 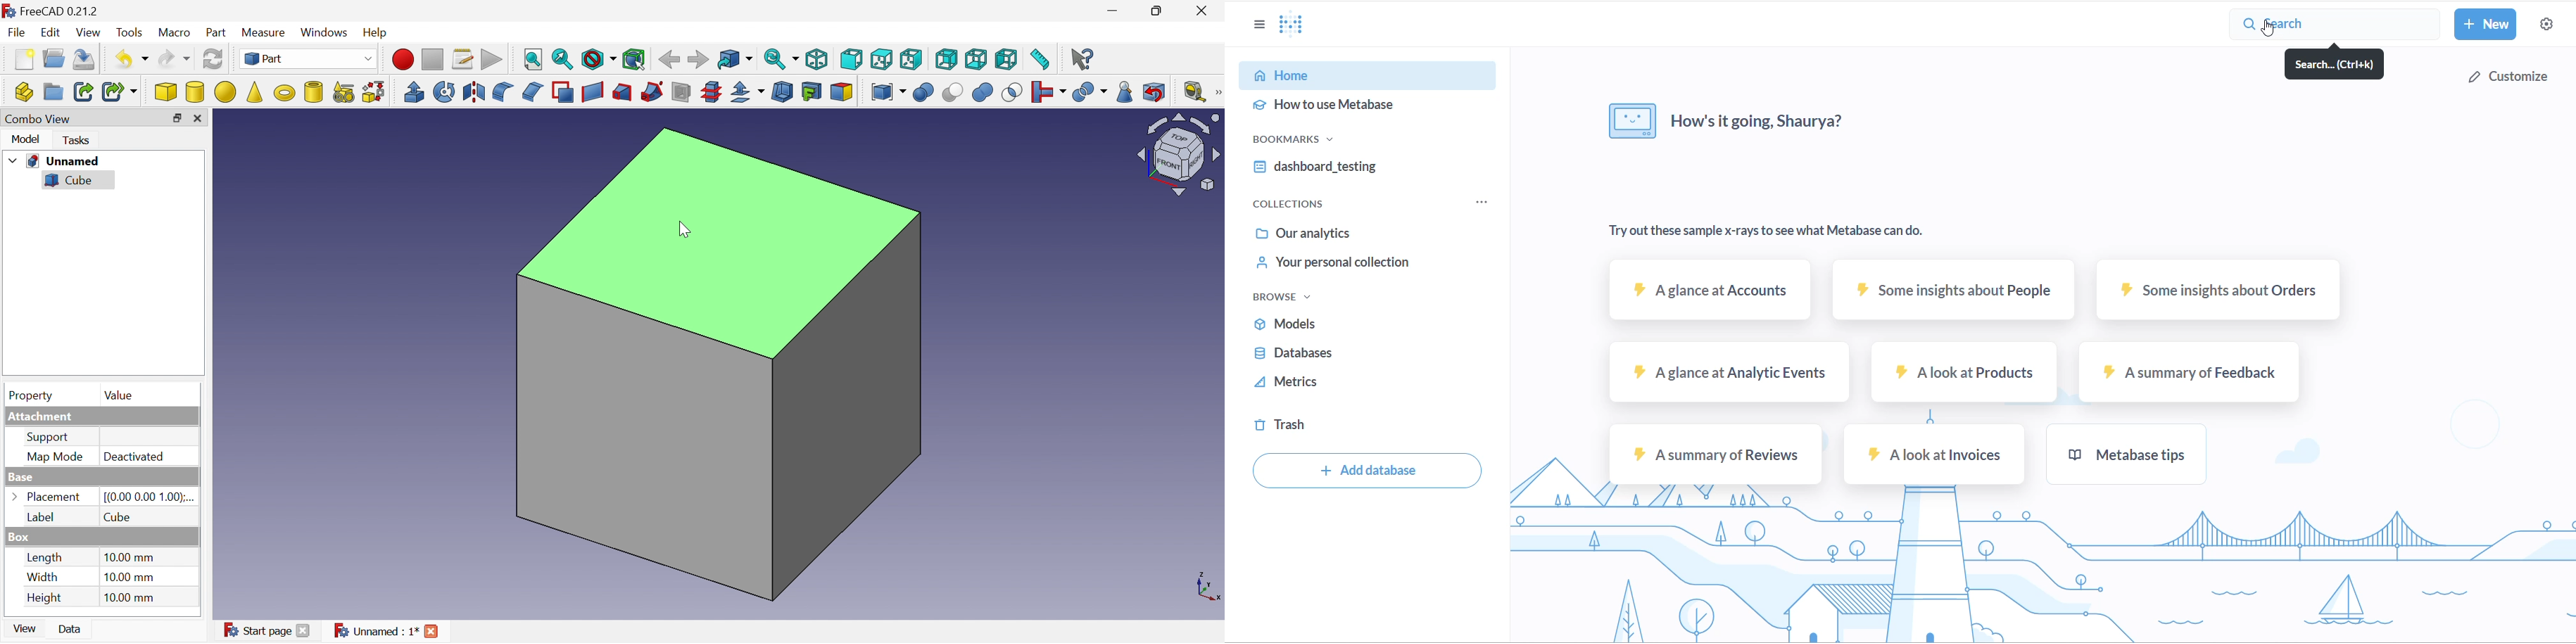 What do you see at coordinates (119, 396) in the screenshot?
I see `Value` at bounding box center [119, 396].